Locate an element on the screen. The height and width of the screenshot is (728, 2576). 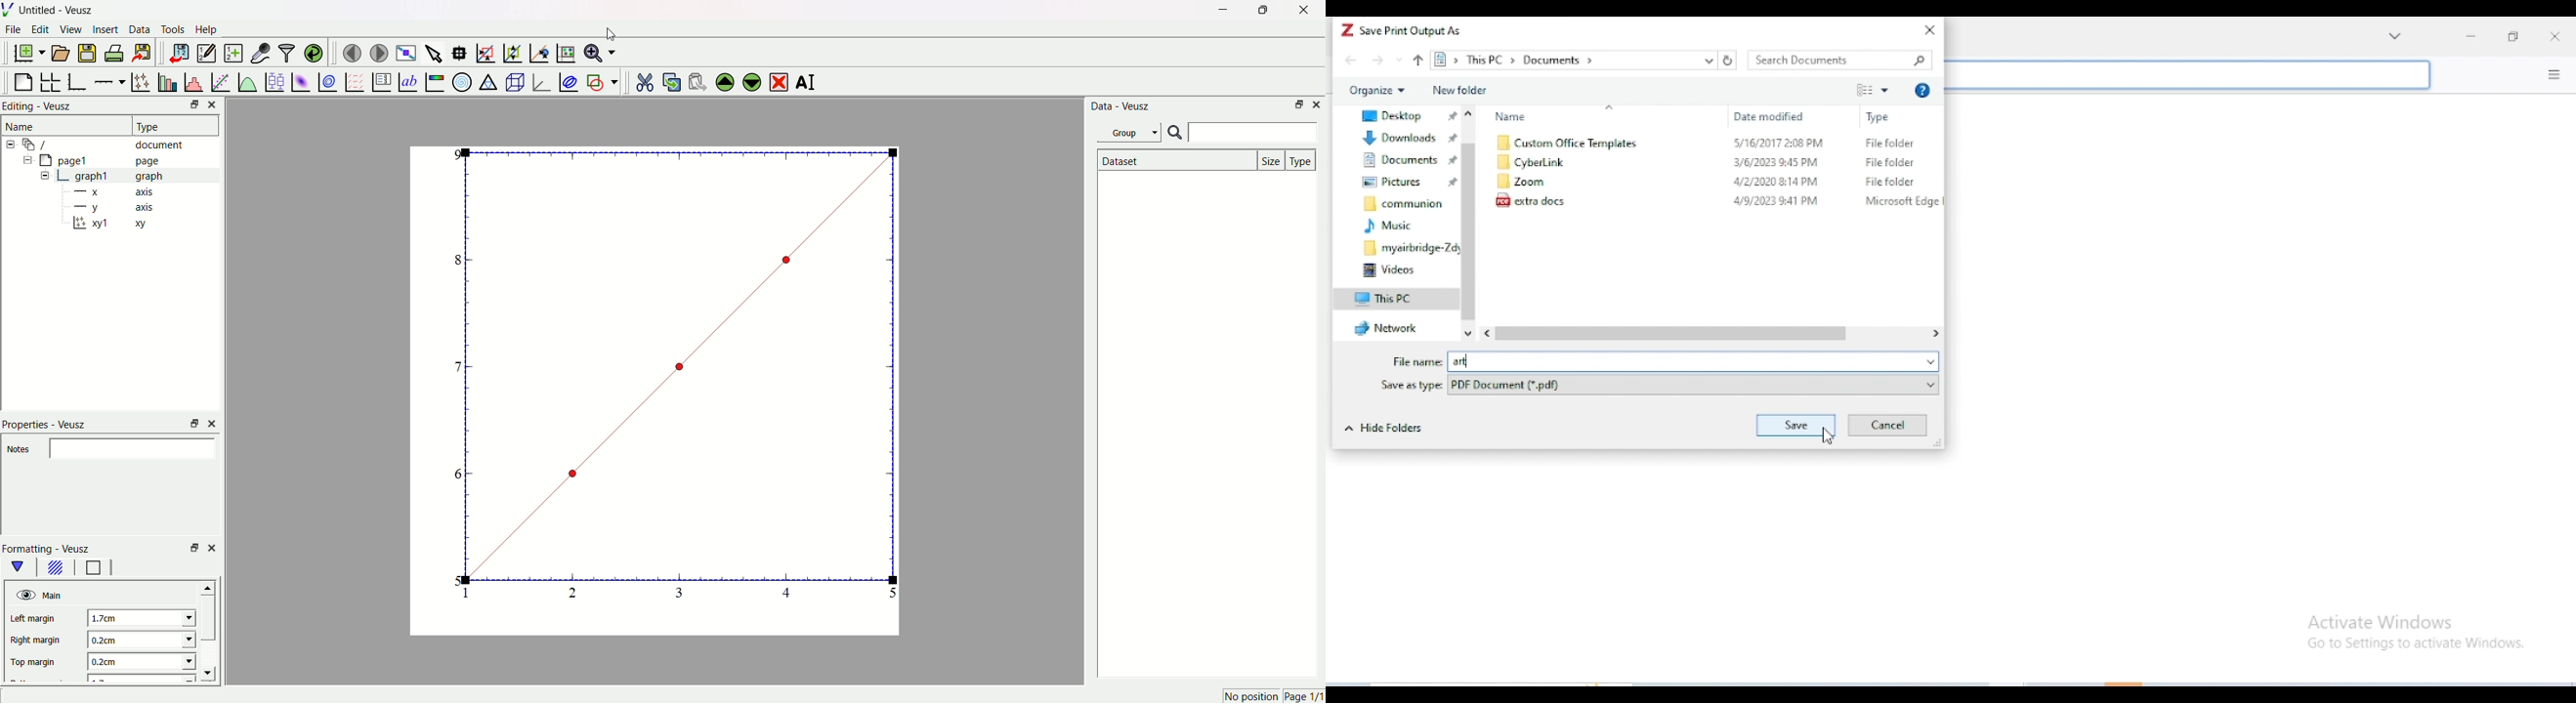
Searchbar is located at coordinates (1243, 133).